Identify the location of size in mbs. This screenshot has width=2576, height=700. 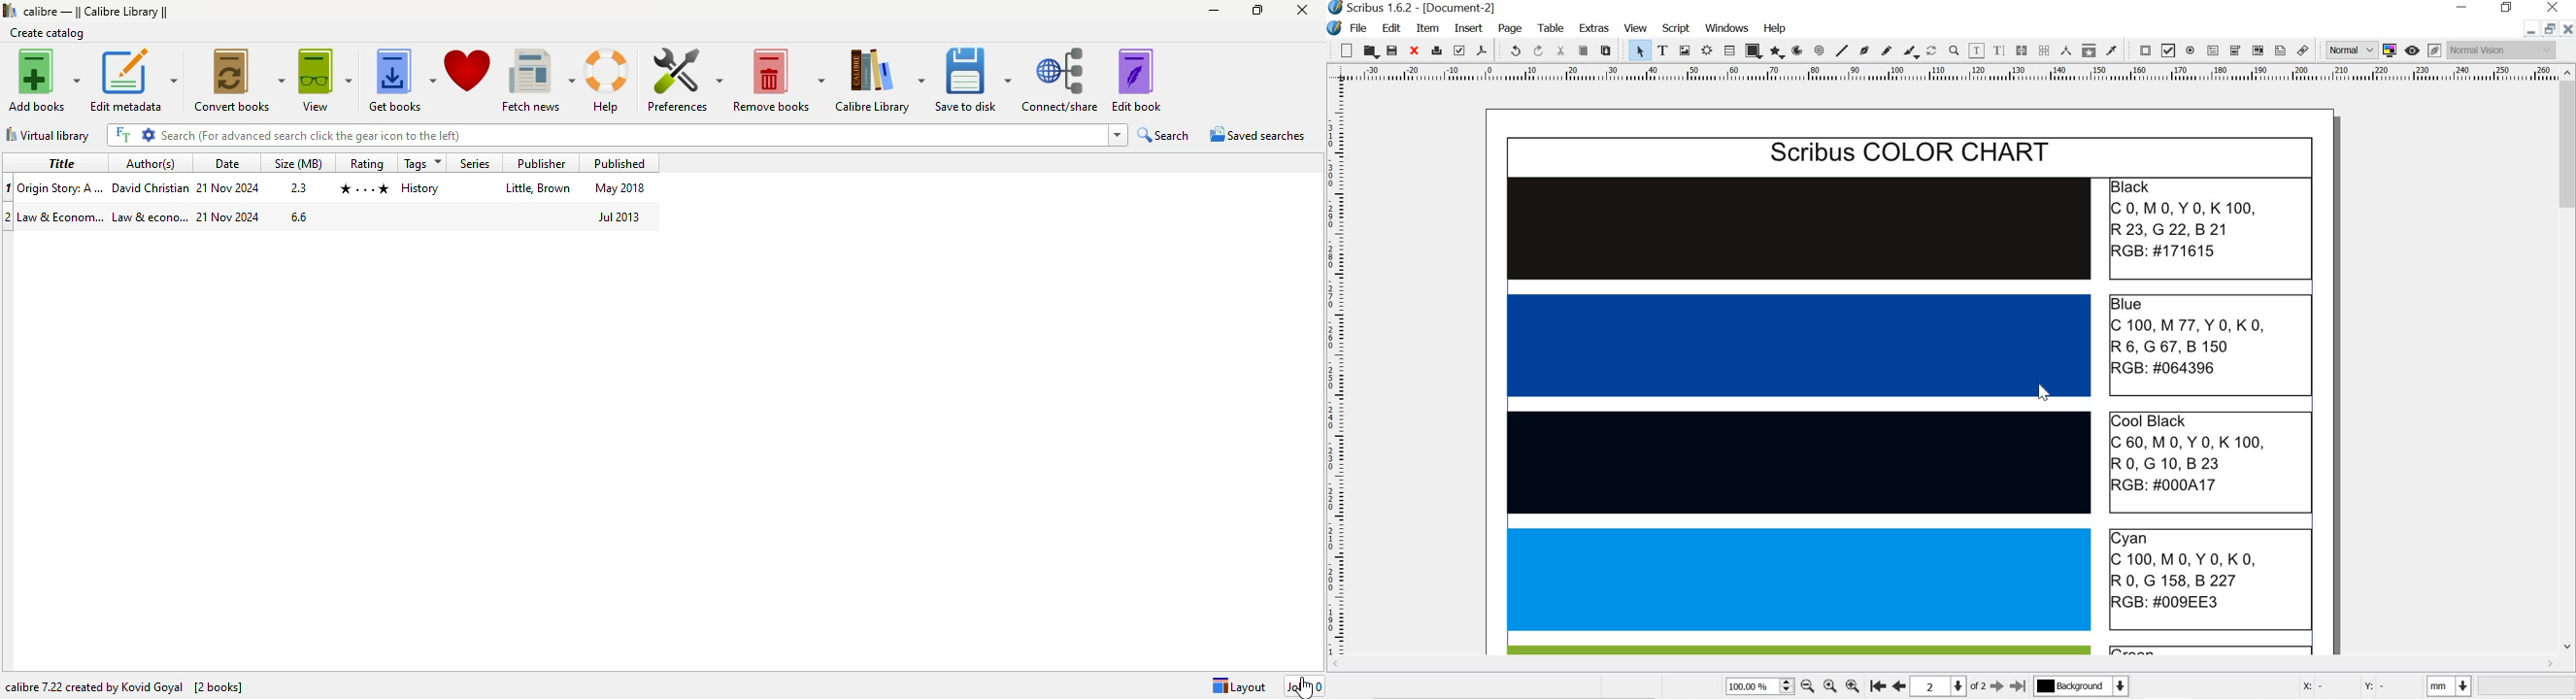
(297, 188).